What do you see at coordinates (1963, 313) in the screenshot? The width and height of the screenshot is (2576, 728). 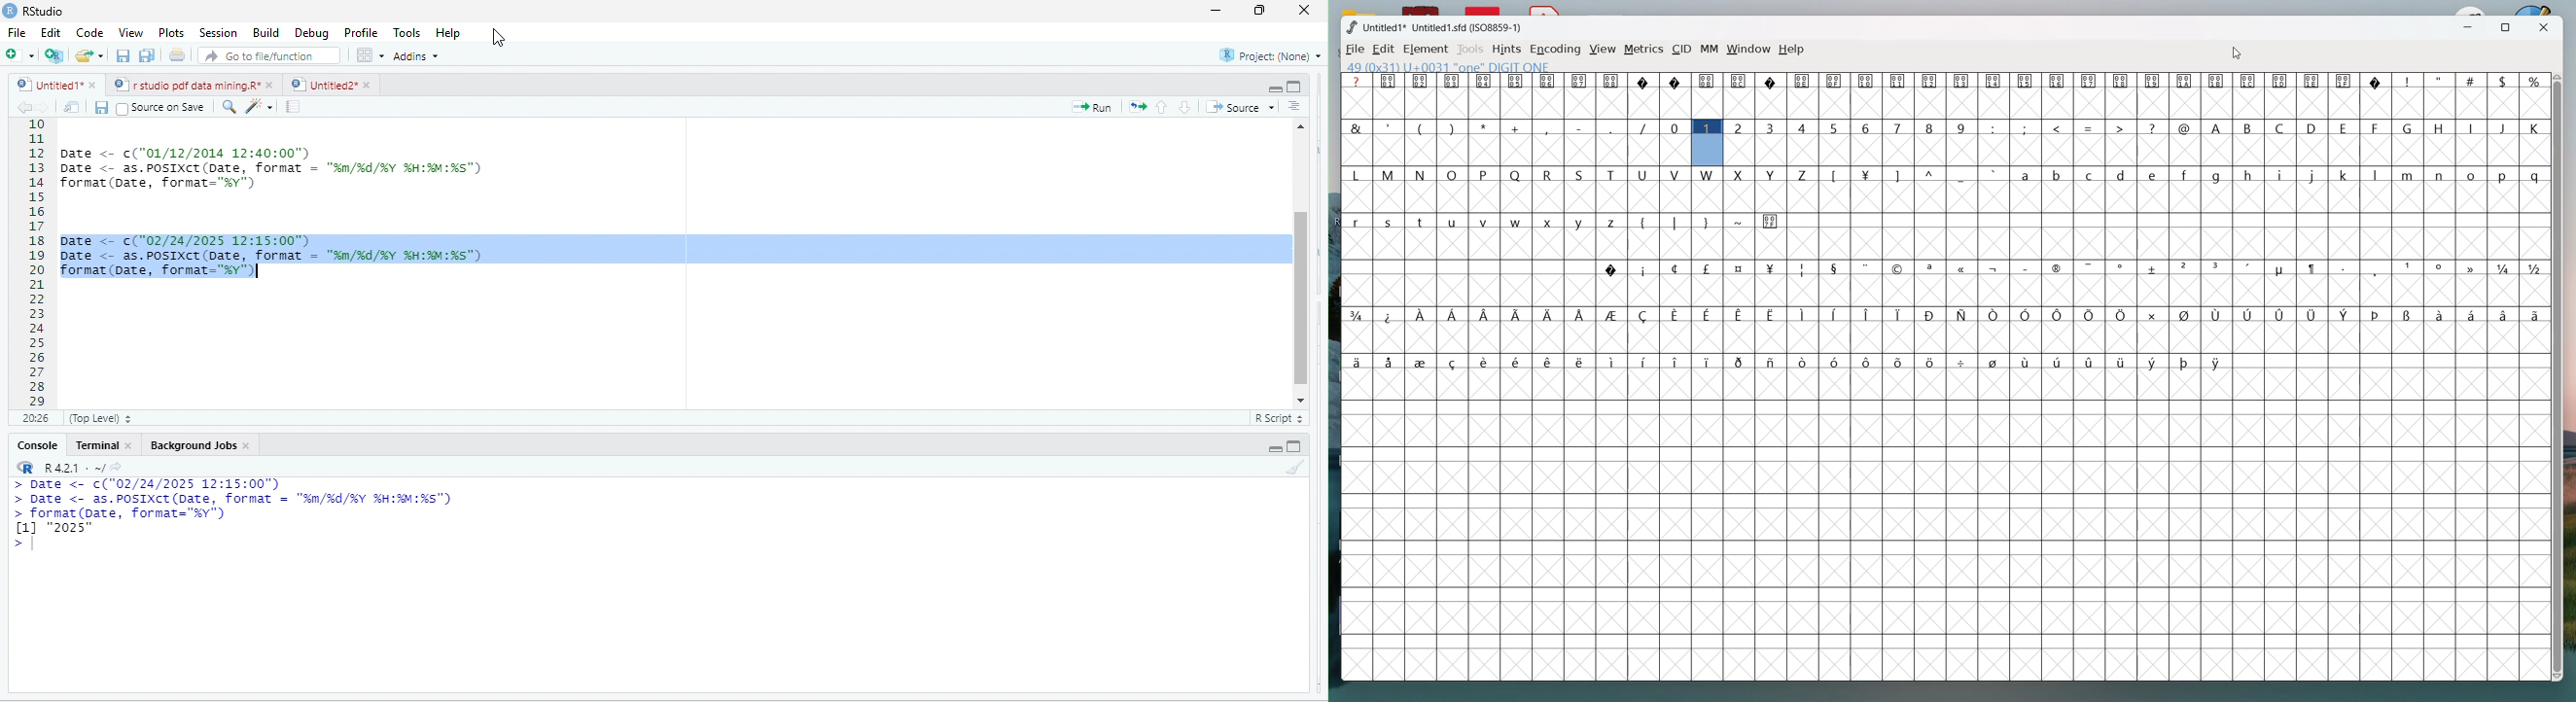 I see `symbol` at bounding box center [1963, 313].